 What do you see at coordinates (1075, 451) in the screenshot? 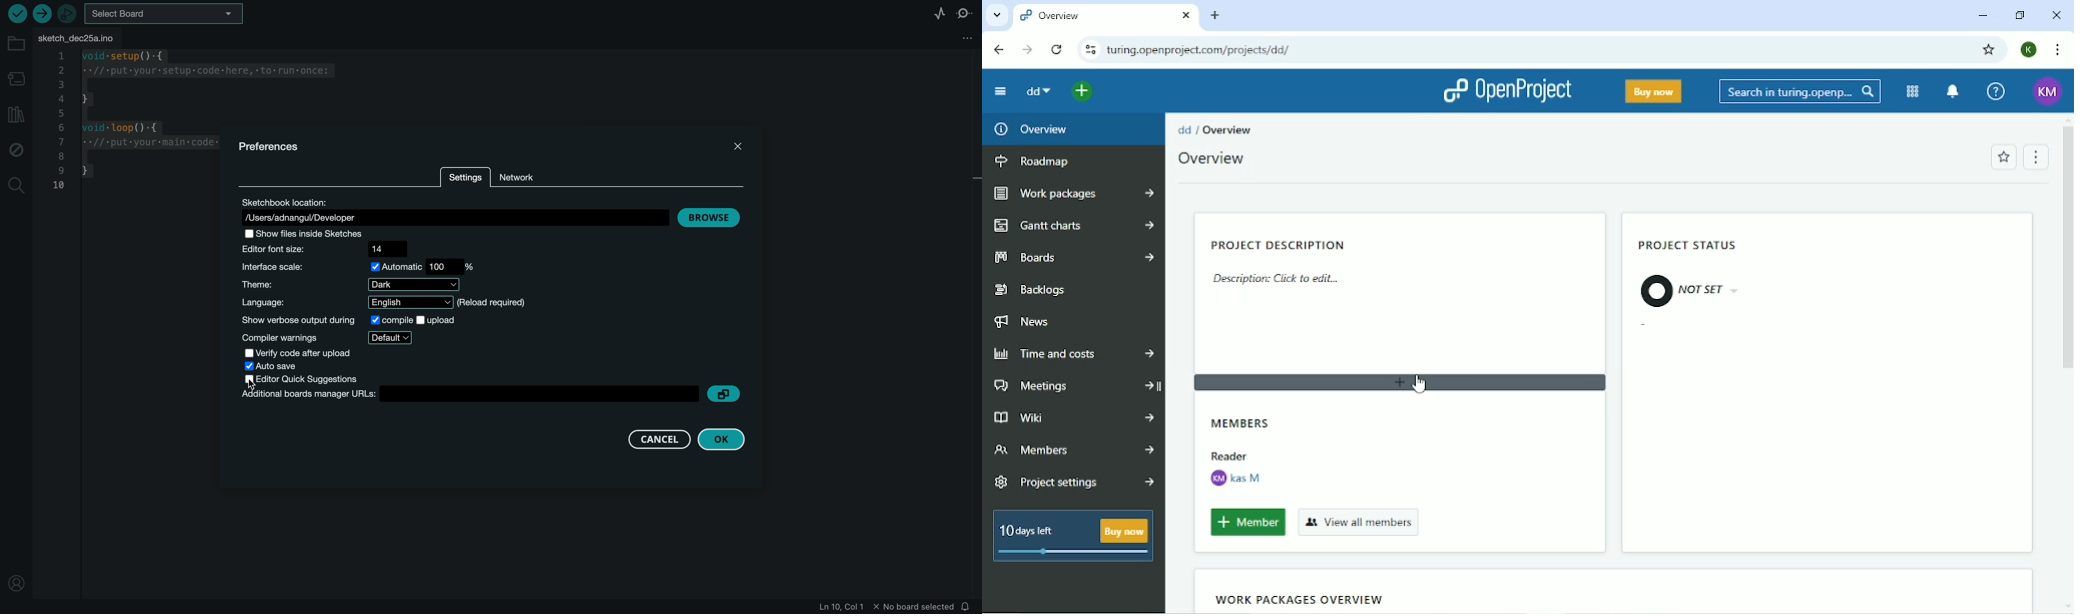
I see `Members` at bounding box center [1075, 451].